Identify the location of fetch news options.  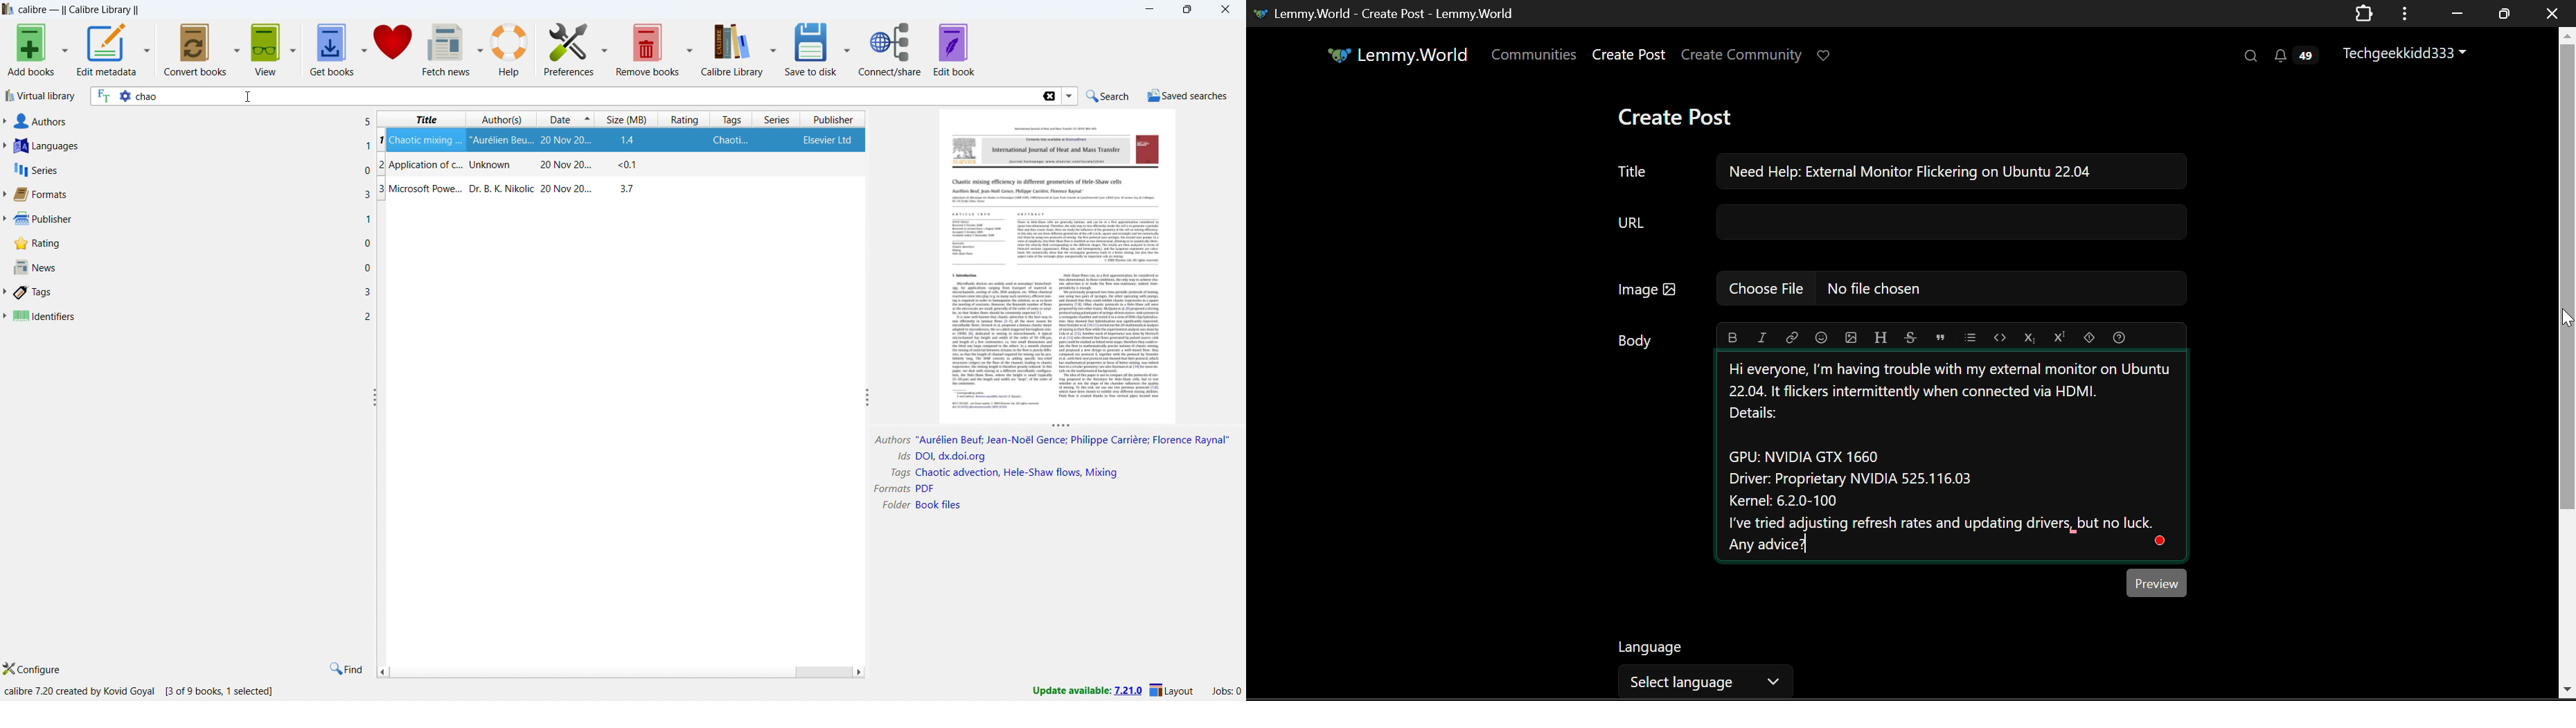
(480, 48).